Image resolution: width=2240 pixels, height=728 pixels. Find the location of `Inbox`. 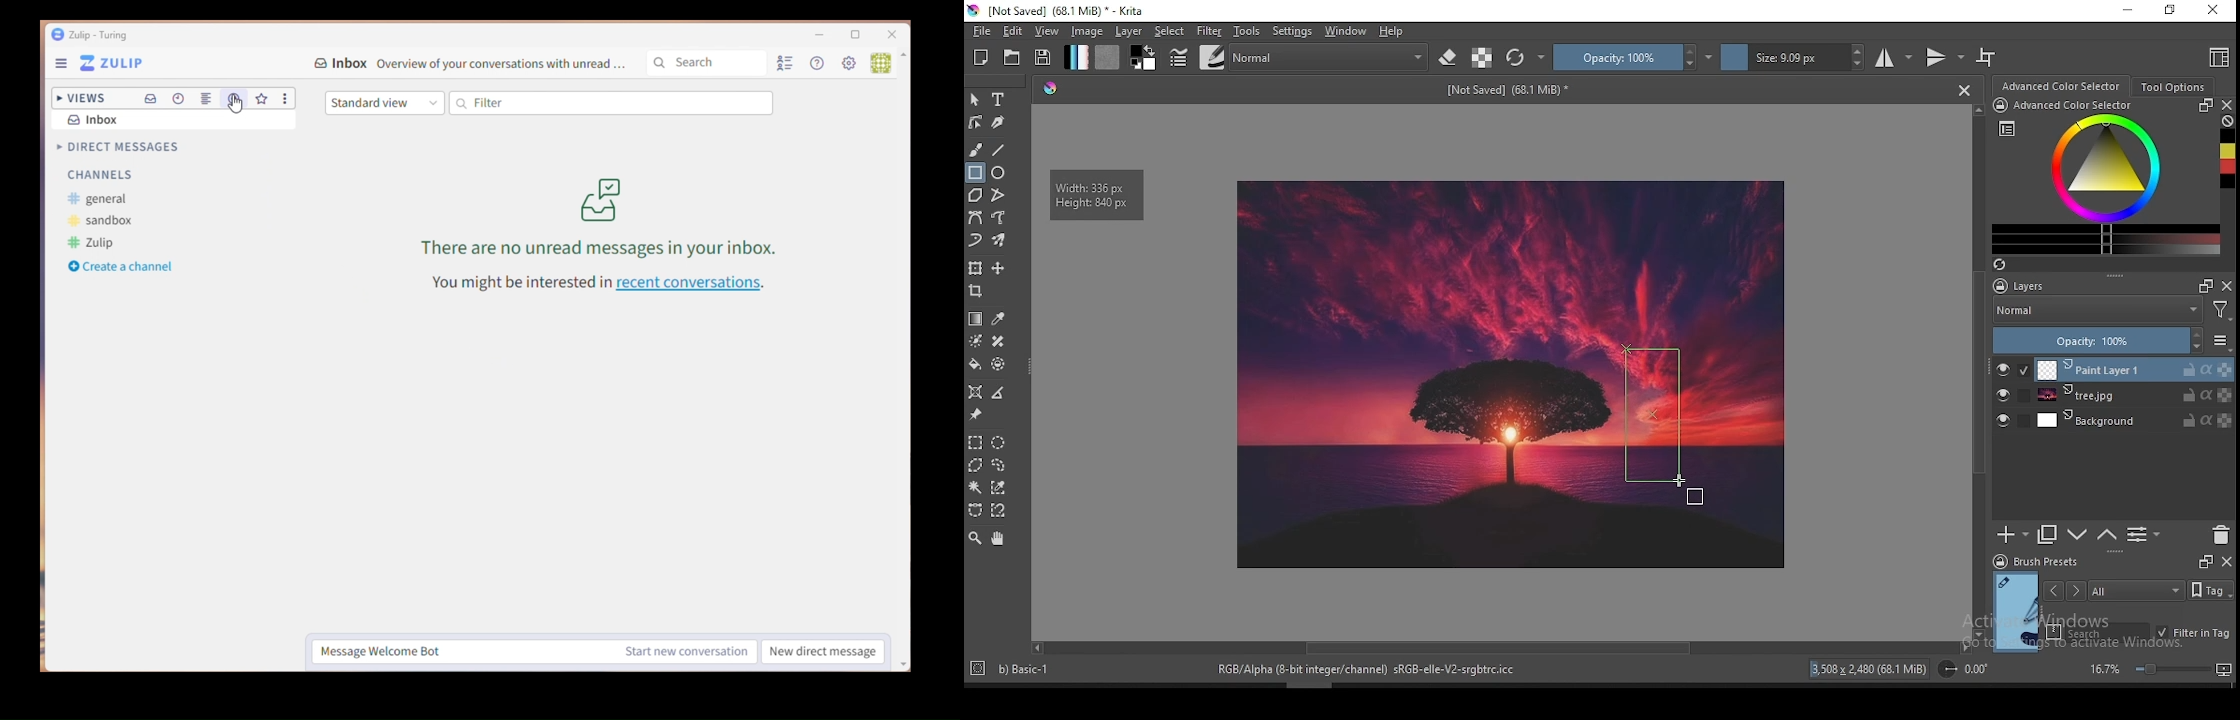

Inbox is located at coordinates (471, 64).